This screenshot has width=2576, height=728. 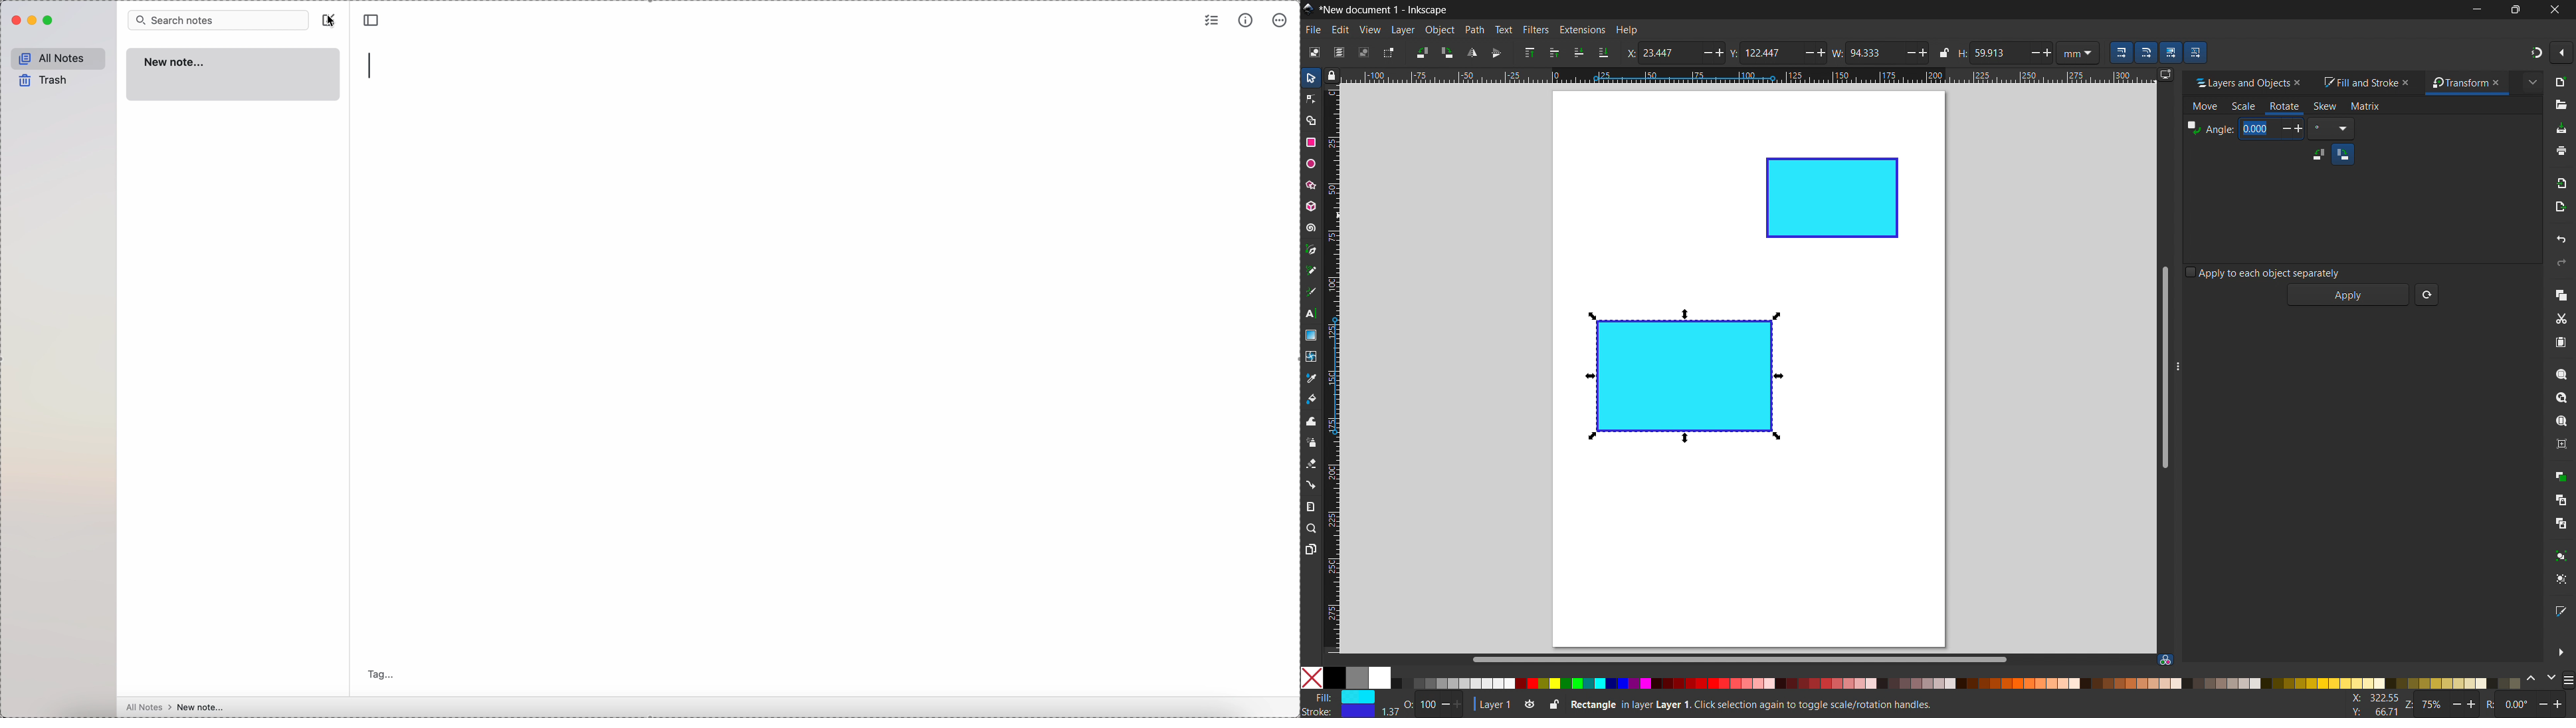 I want to click on color managed, so click(x=2165, y=659).